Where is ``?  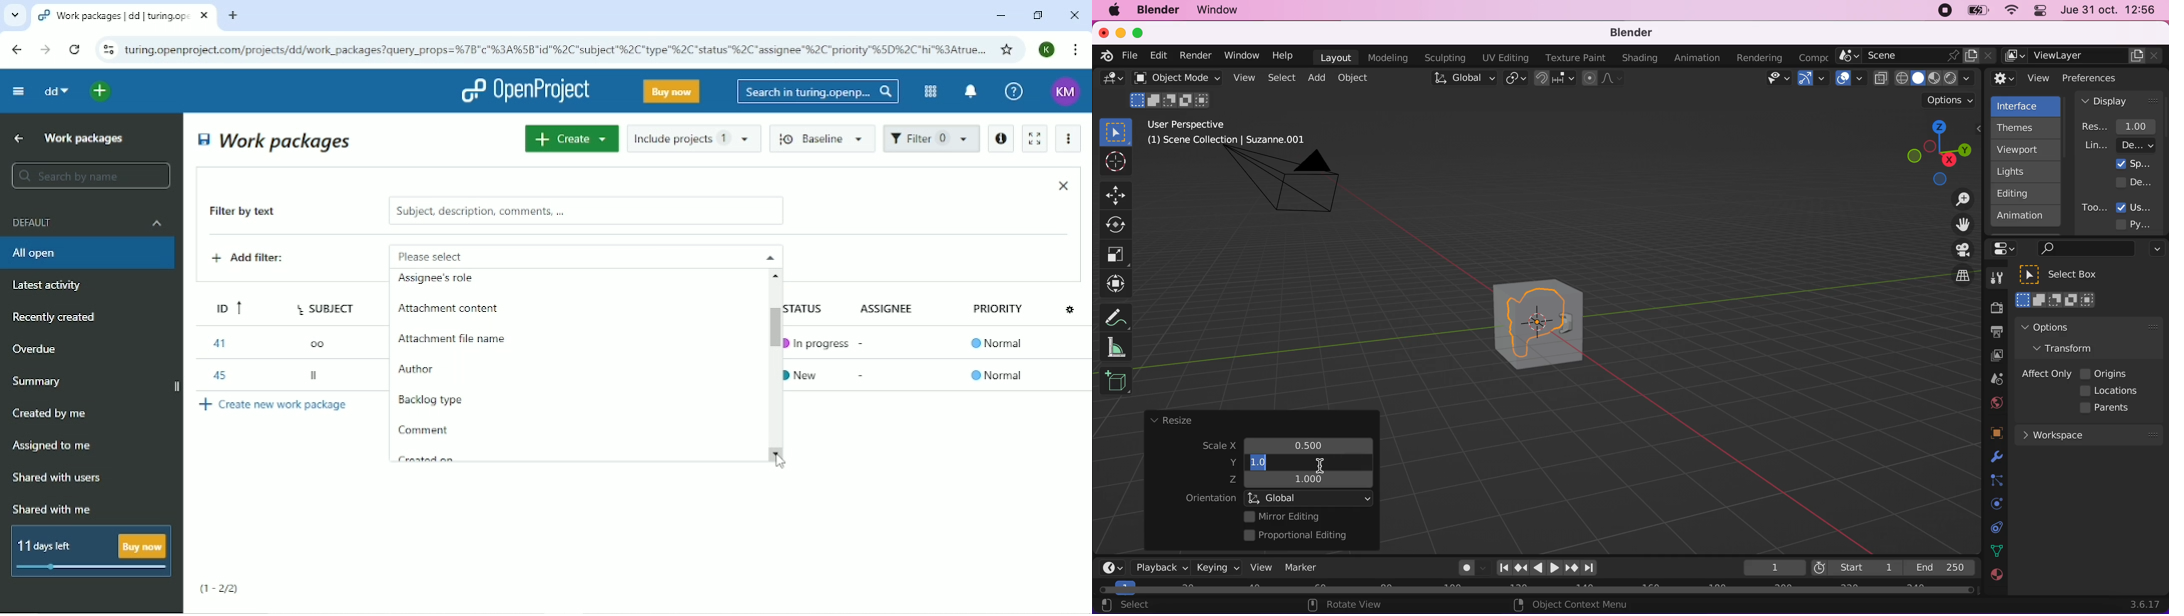
 is located at coordinates (1120, 225).